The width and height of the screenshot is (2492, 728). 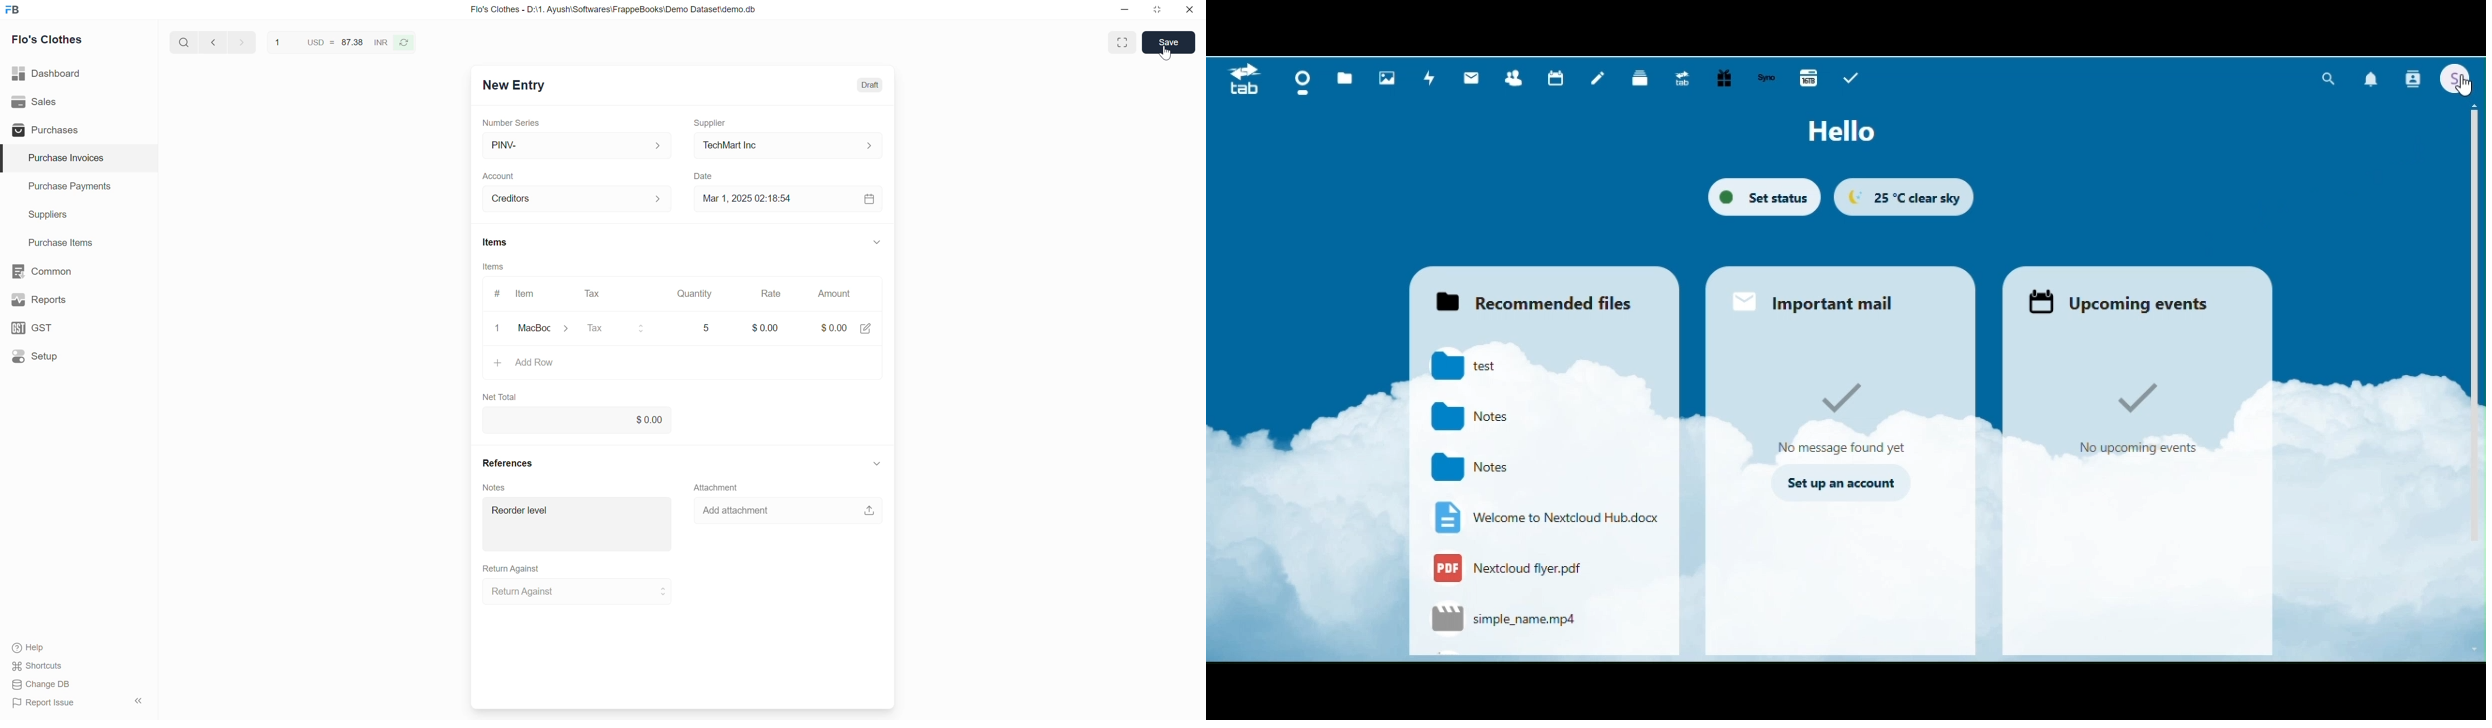 What do you see at coordinates (78, 102) in the screenshot?
I see `Sales` at bounding box center [78, 102].